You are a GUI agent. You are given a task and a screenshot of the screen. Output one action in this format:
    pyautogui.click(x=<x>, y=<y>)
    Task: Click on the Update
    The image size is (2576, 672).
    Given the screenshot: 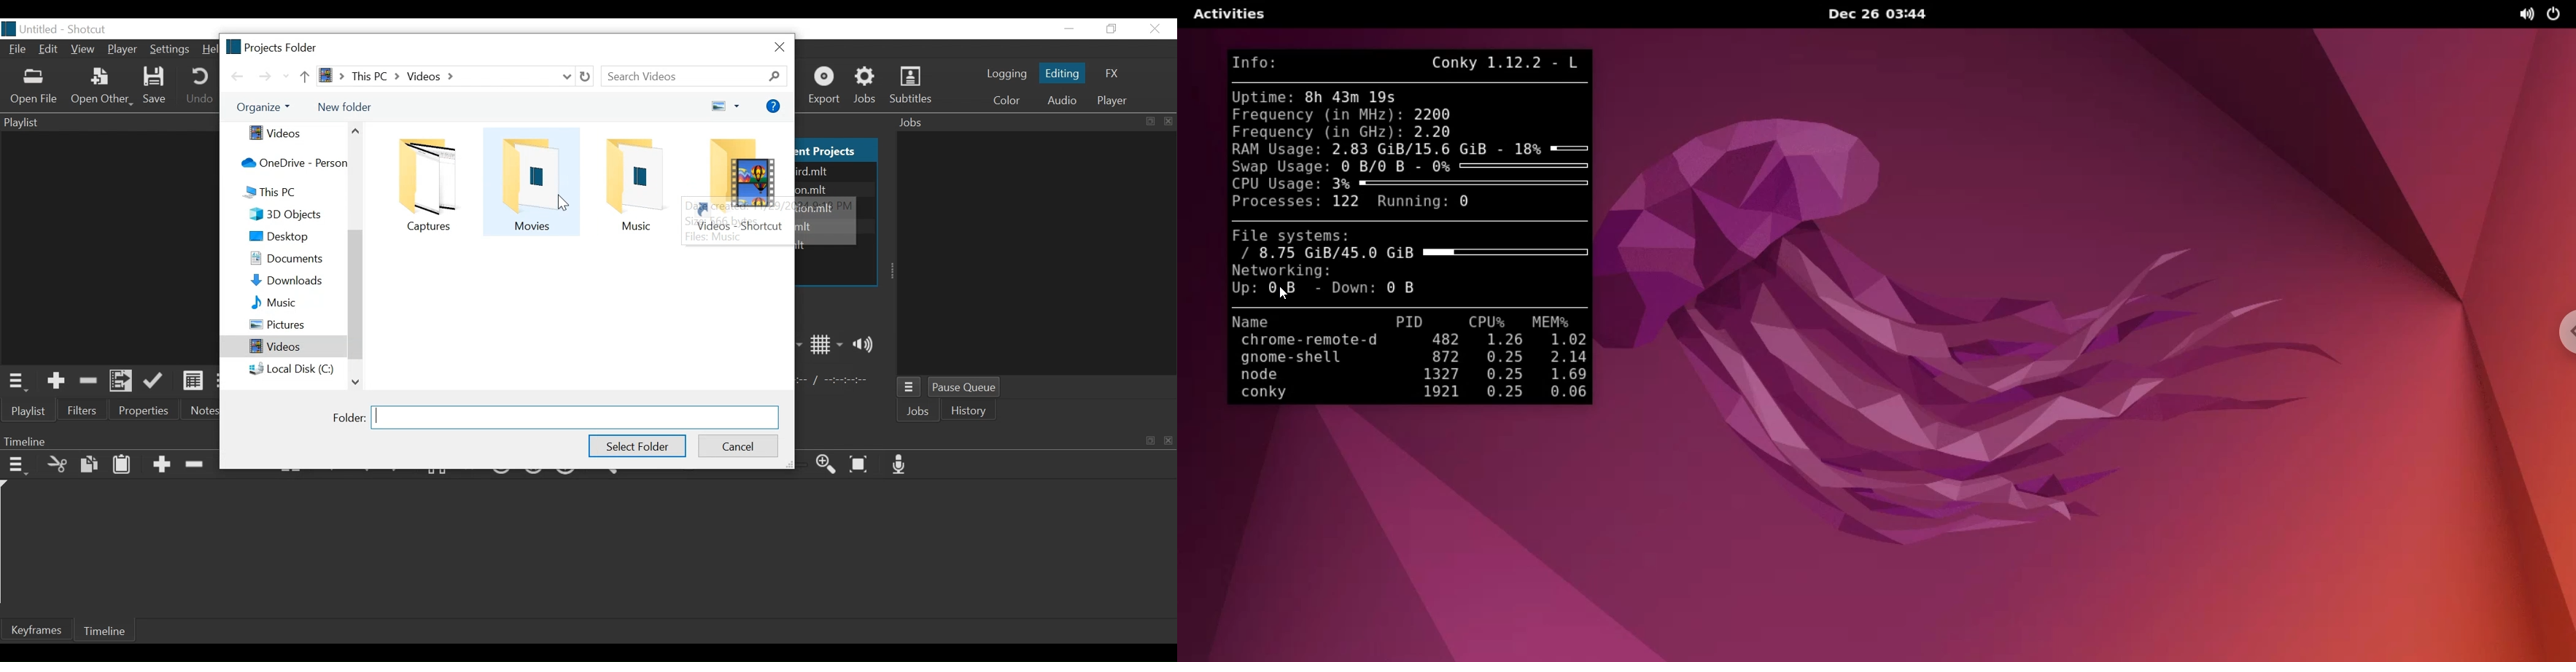 What is the action you would take?
    pyautogui.click(x=156, y=381)
    